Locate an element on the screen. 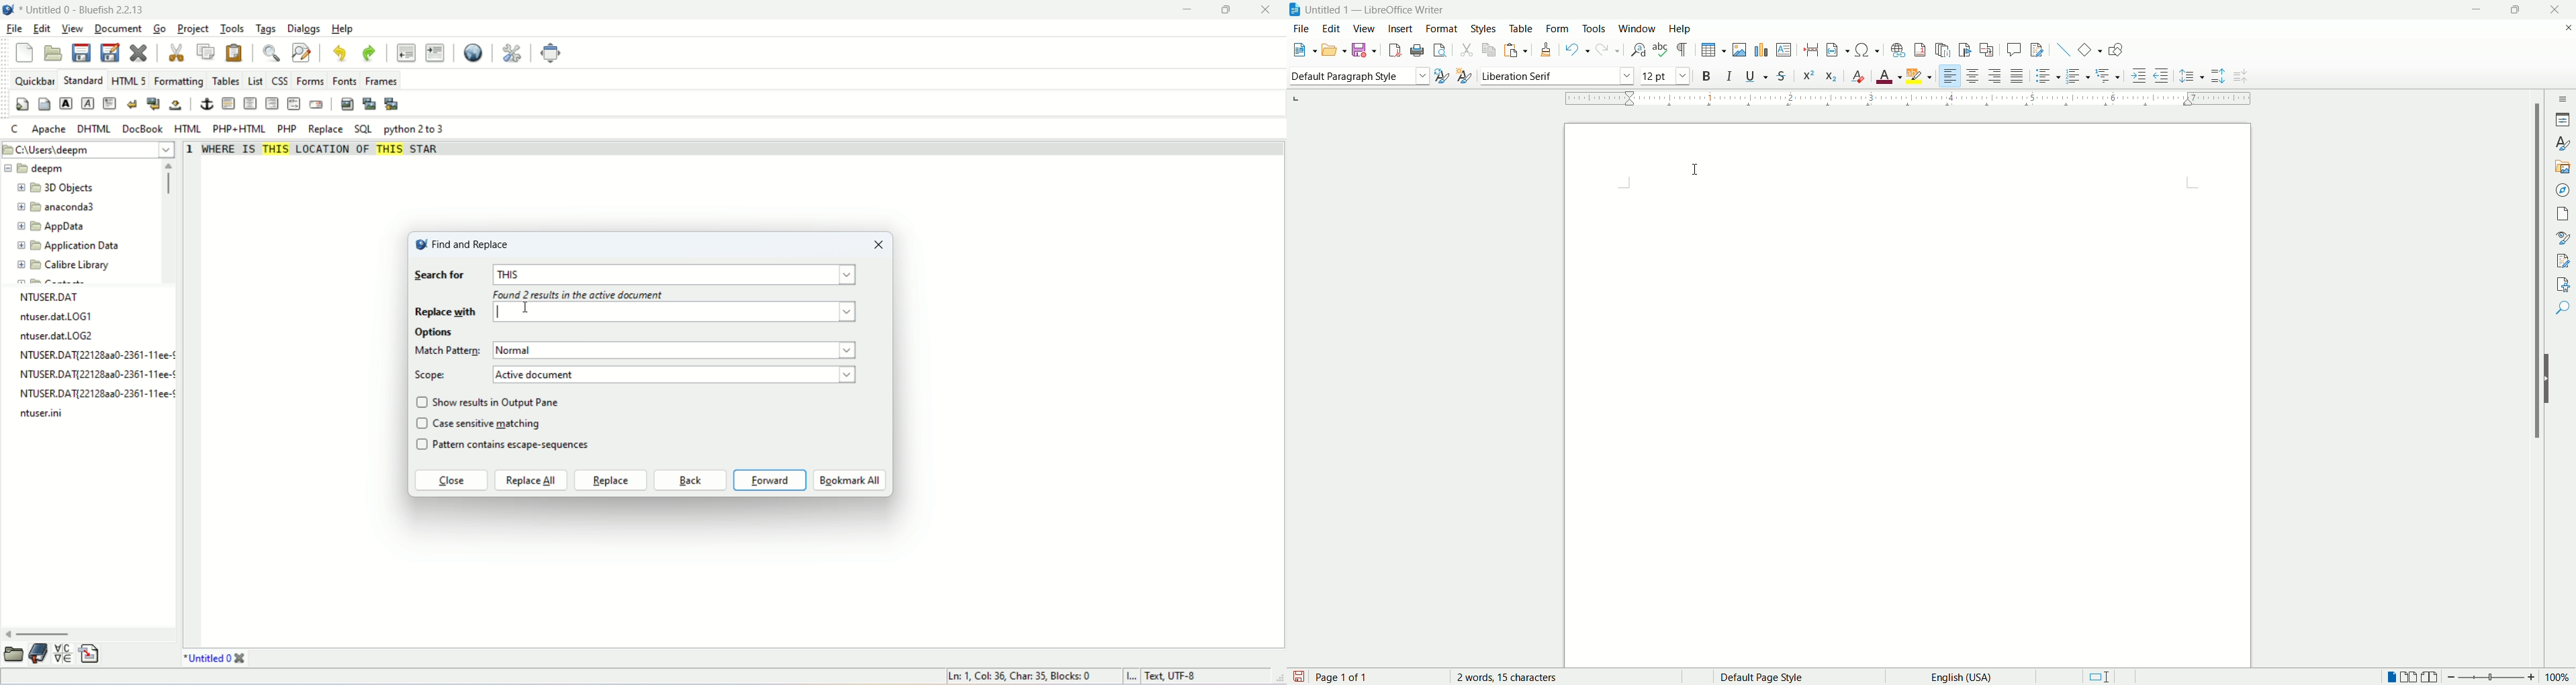  paste is located at coordinates (235, 53).